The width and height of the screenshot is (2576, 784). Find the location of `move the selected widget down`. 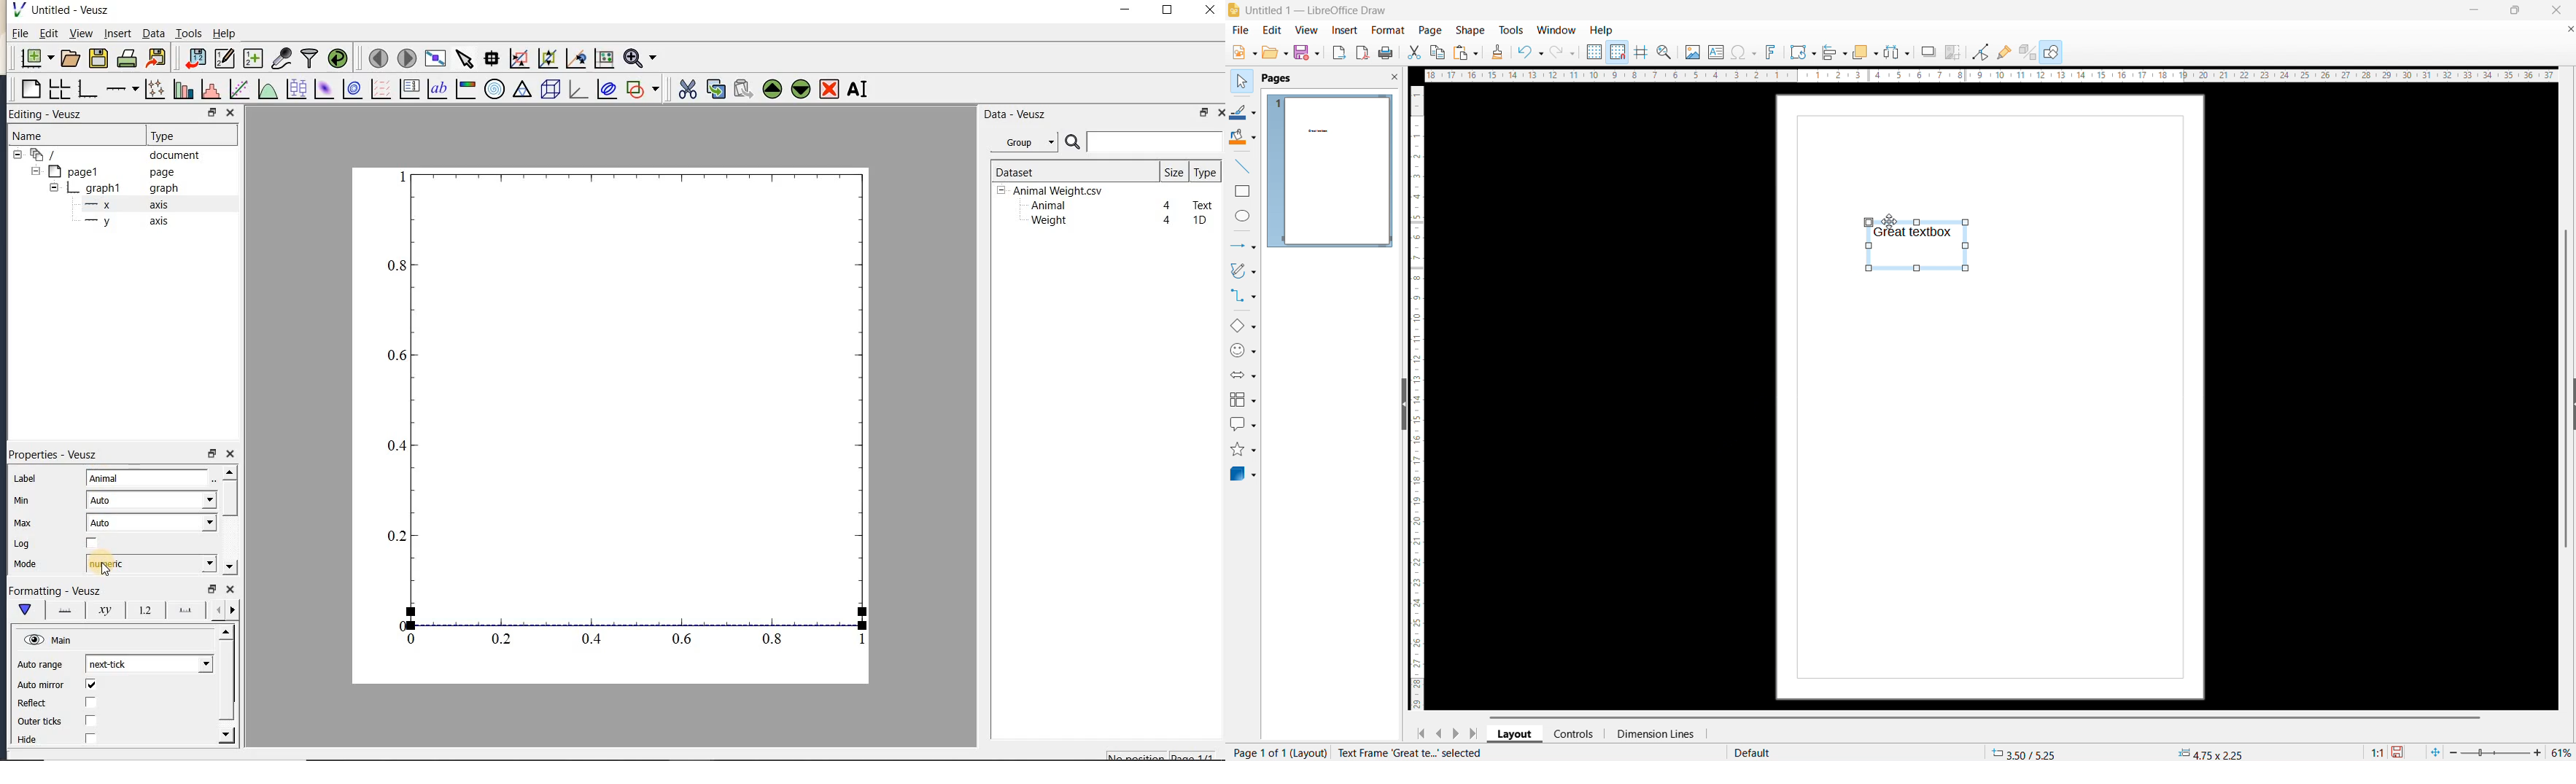

move the selected widget down is located at coordinates (801, 89).